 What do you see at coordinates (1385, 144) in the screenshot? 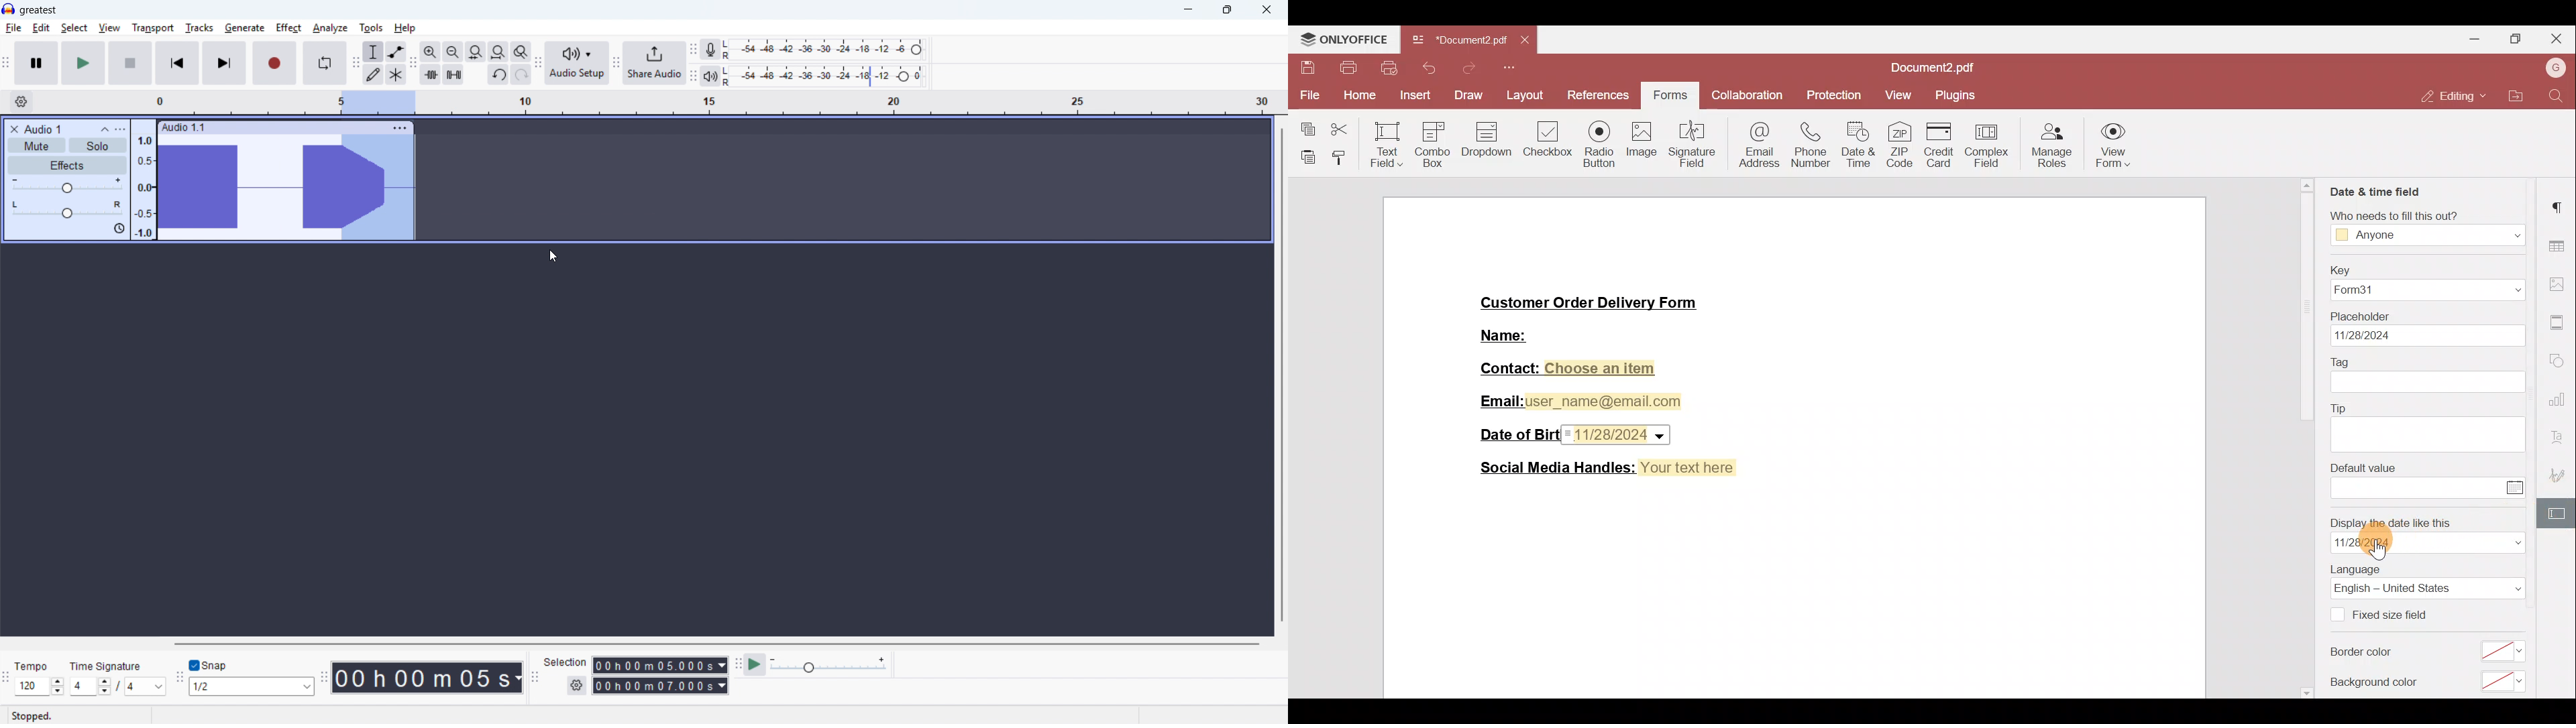
I see `Text field` at bounding box center [1385, 144].